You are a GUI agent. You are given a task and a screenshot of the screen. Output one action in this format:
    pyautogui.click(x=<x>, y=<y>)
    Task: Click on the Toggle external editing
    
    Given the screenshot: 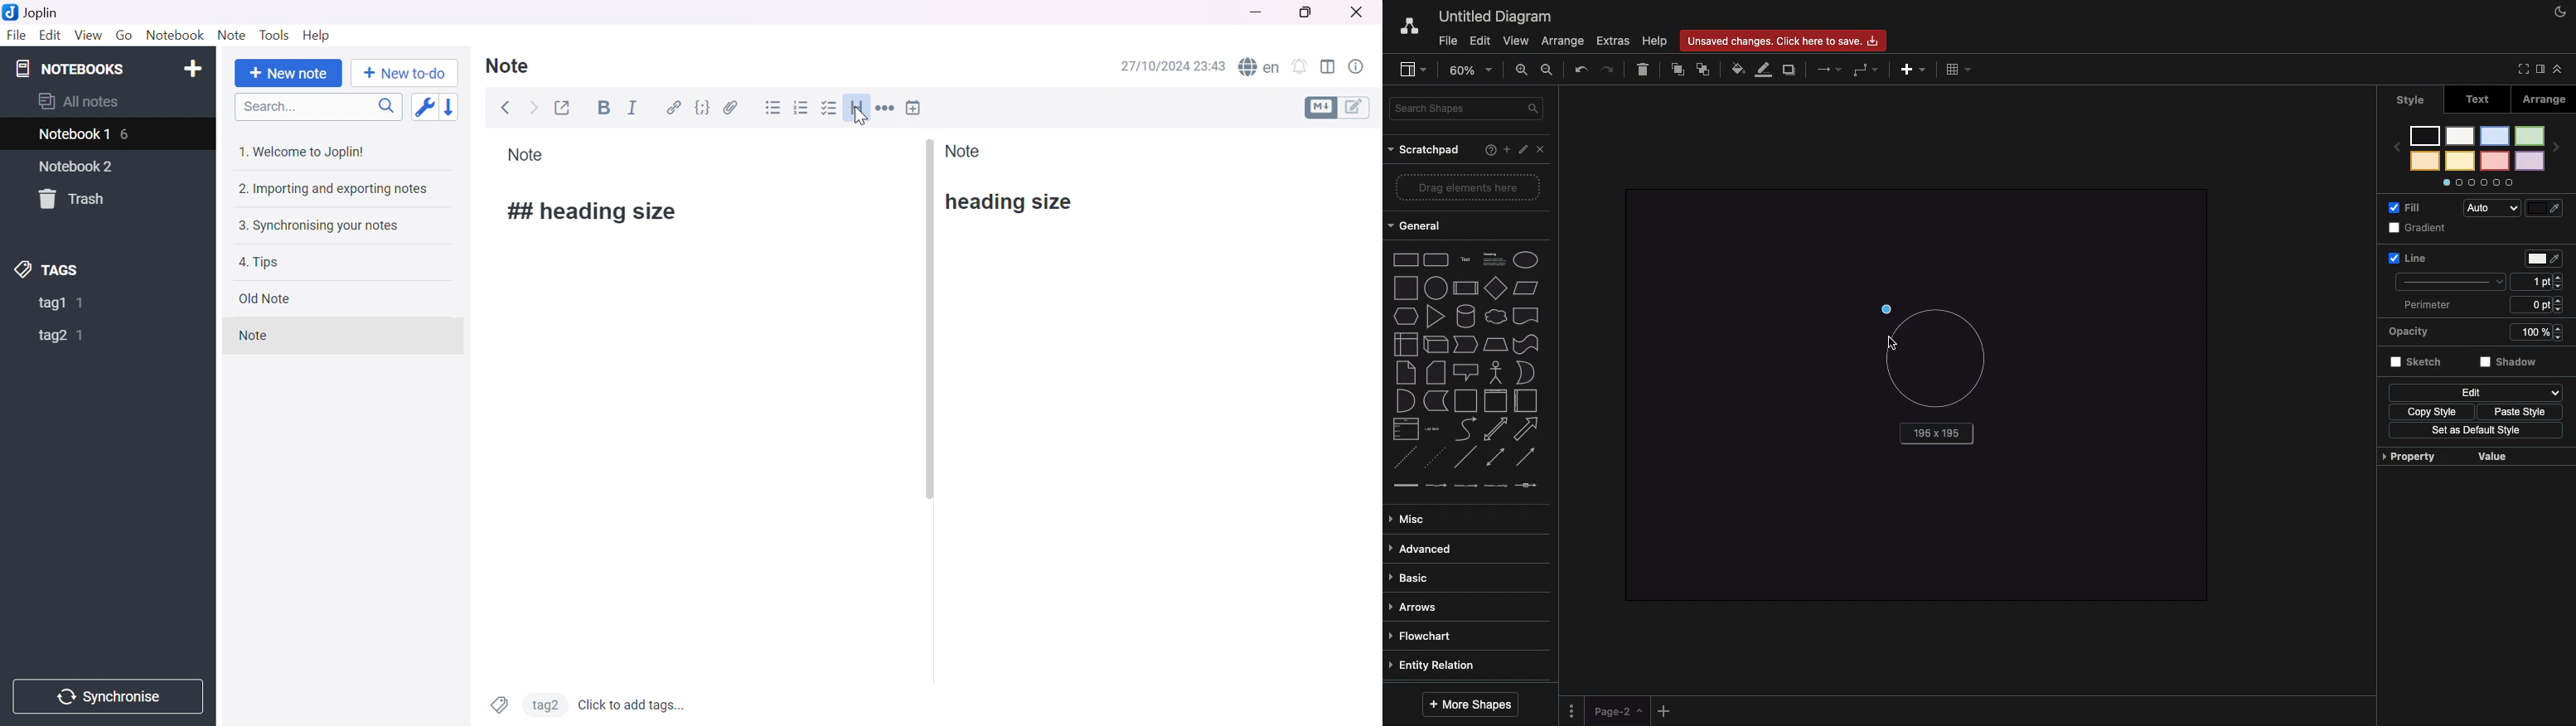 What is the action you would take?
    pyautogui.click(x=563, y=109)
    